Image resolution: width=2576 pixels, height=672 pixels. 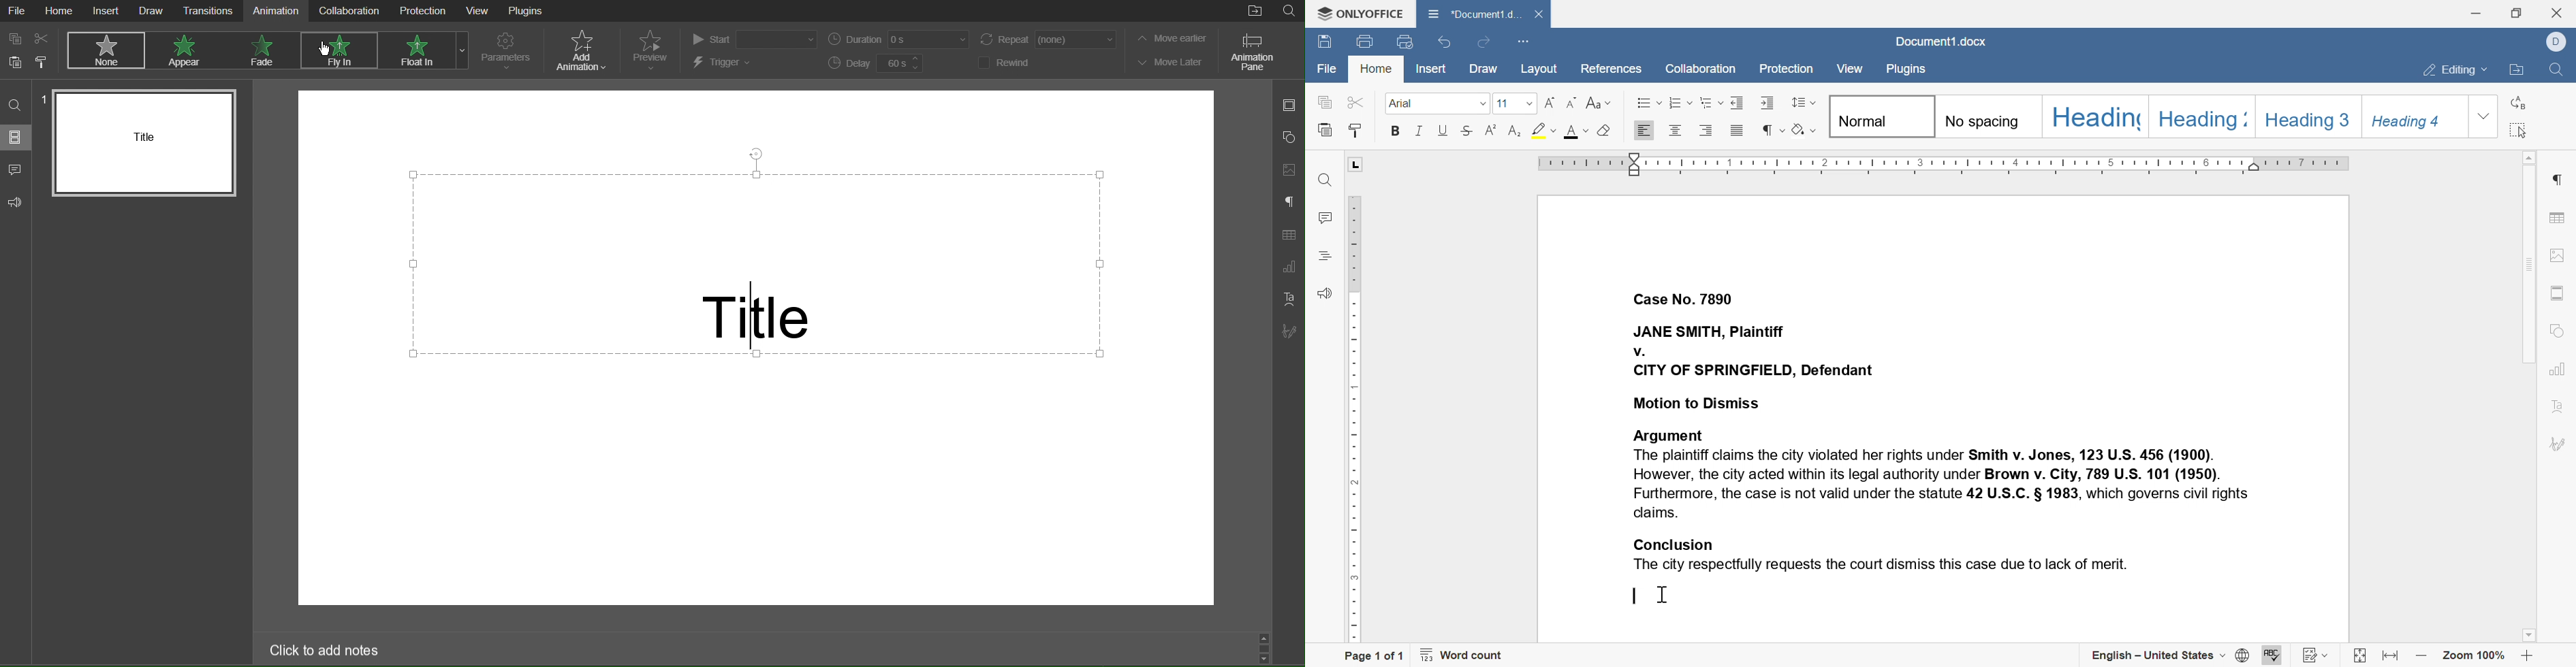 I want to click on open file location, so click(x=2517, y=72).